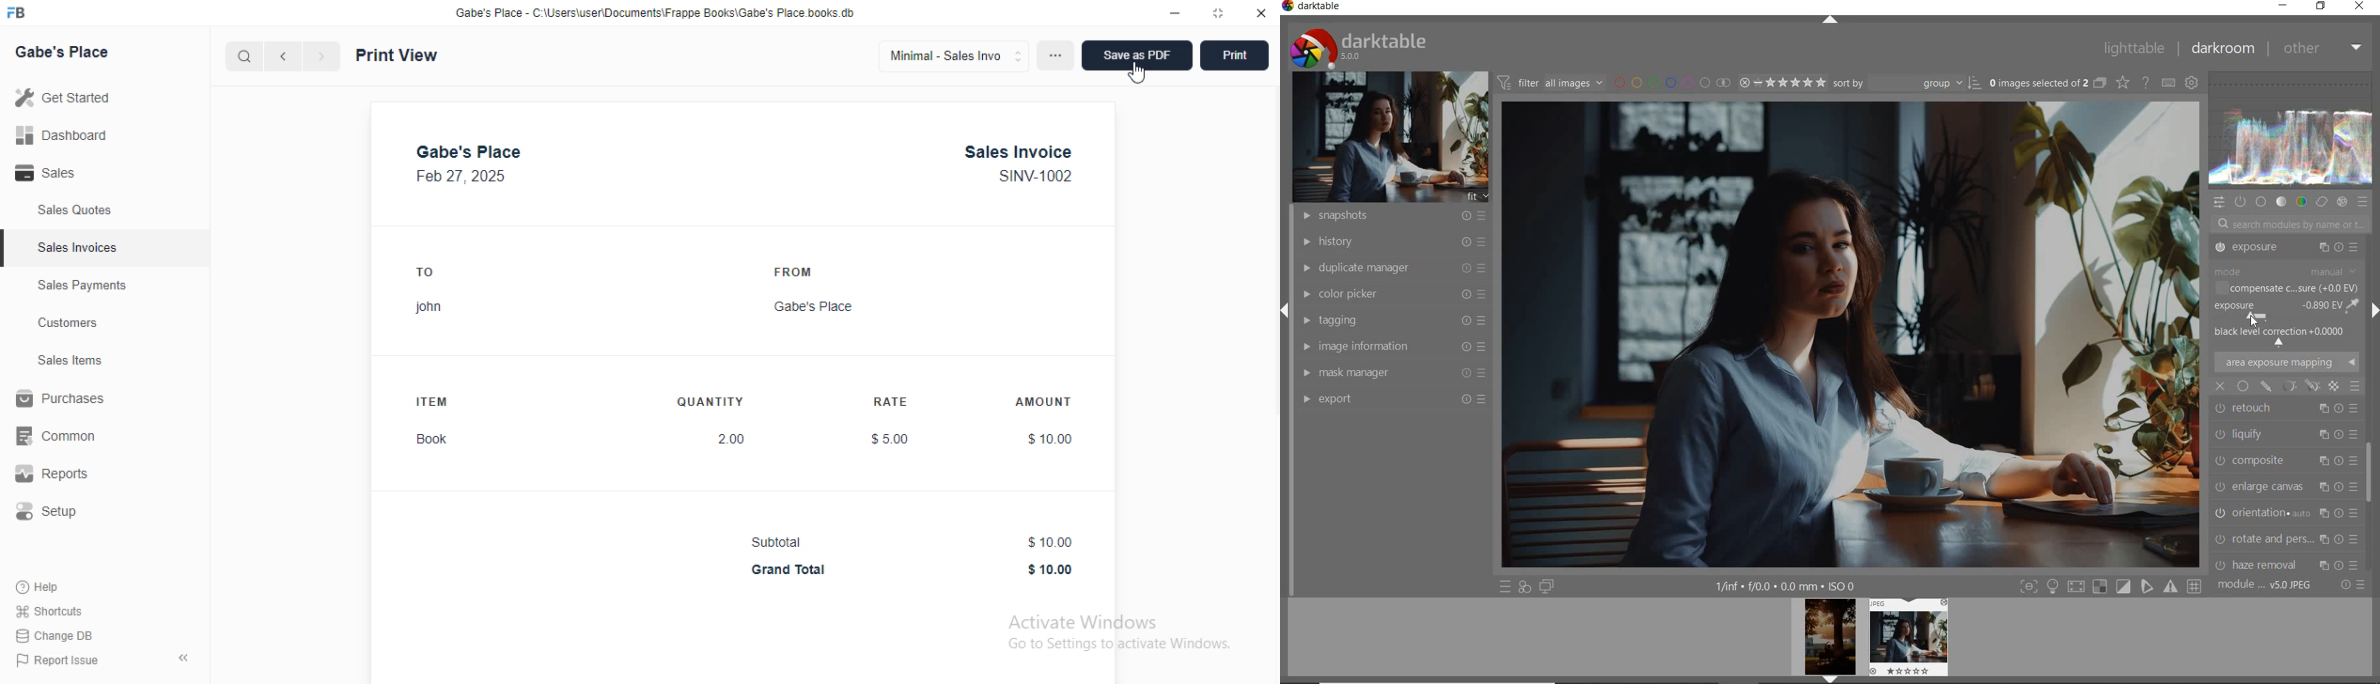  Describe the element at coordinates (1313, 9) in the screenshot. I see `SYSTEM NAME` at that location.